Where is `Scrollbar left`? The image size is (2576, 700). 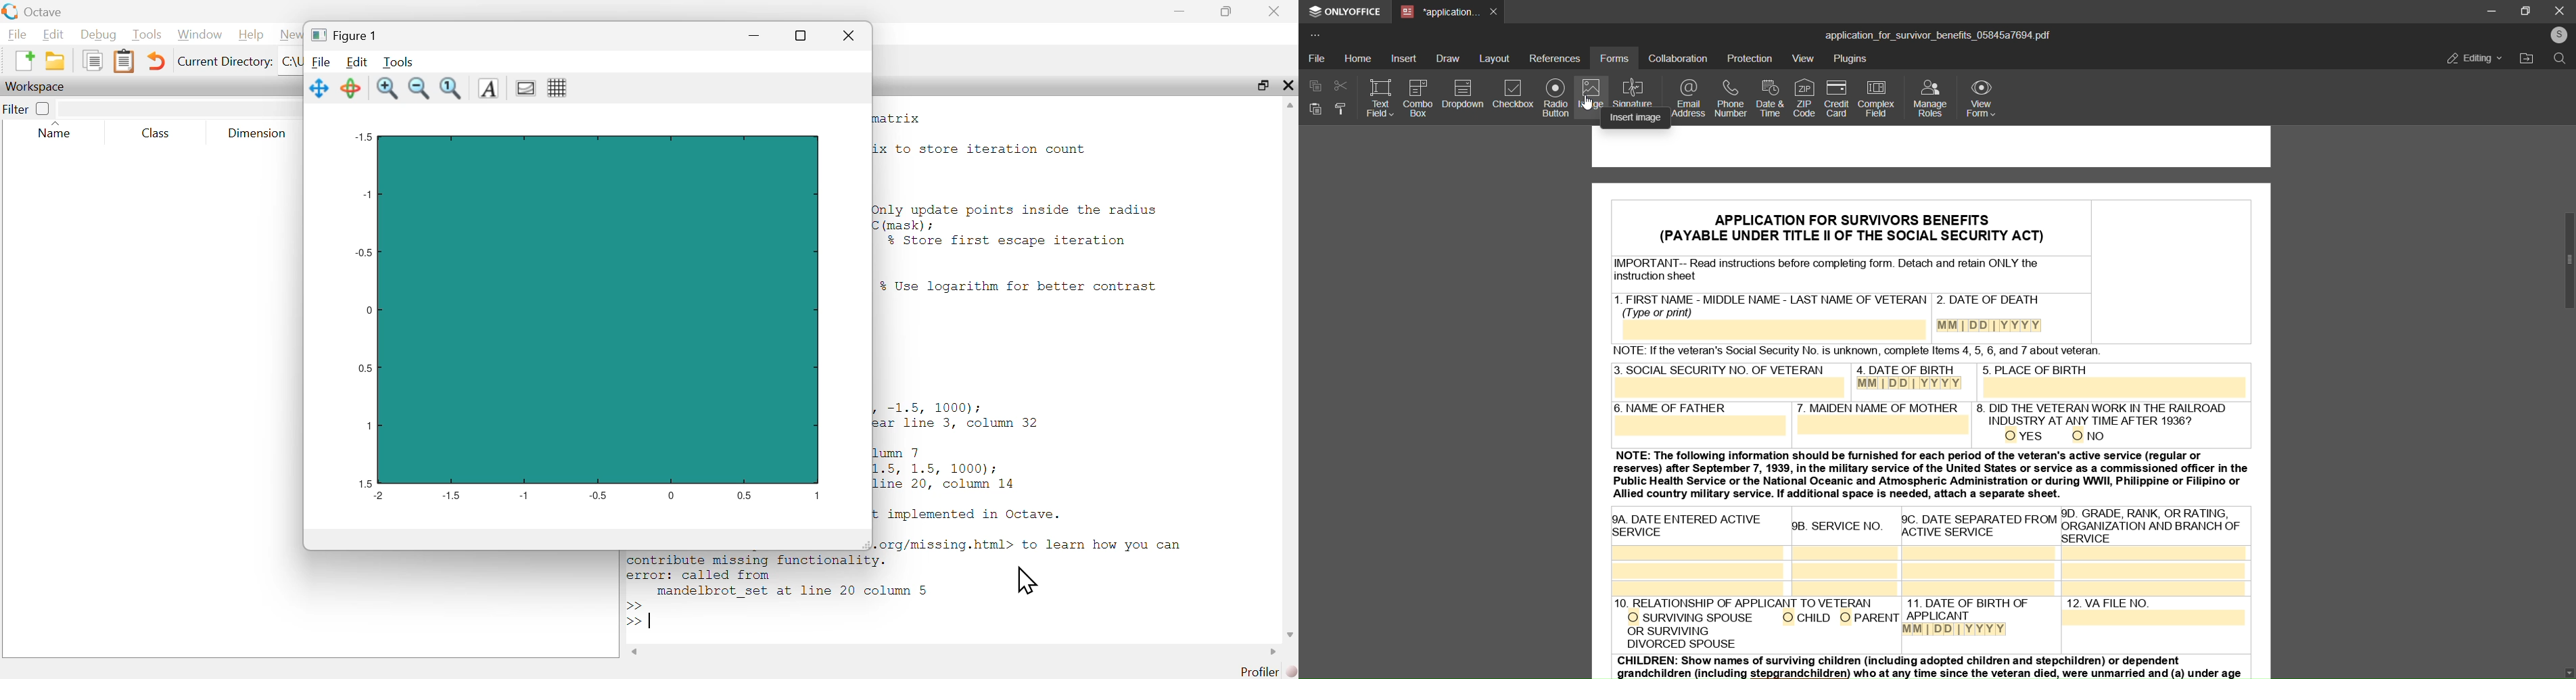 Scrollbar left is located at coordinates (636, 651).